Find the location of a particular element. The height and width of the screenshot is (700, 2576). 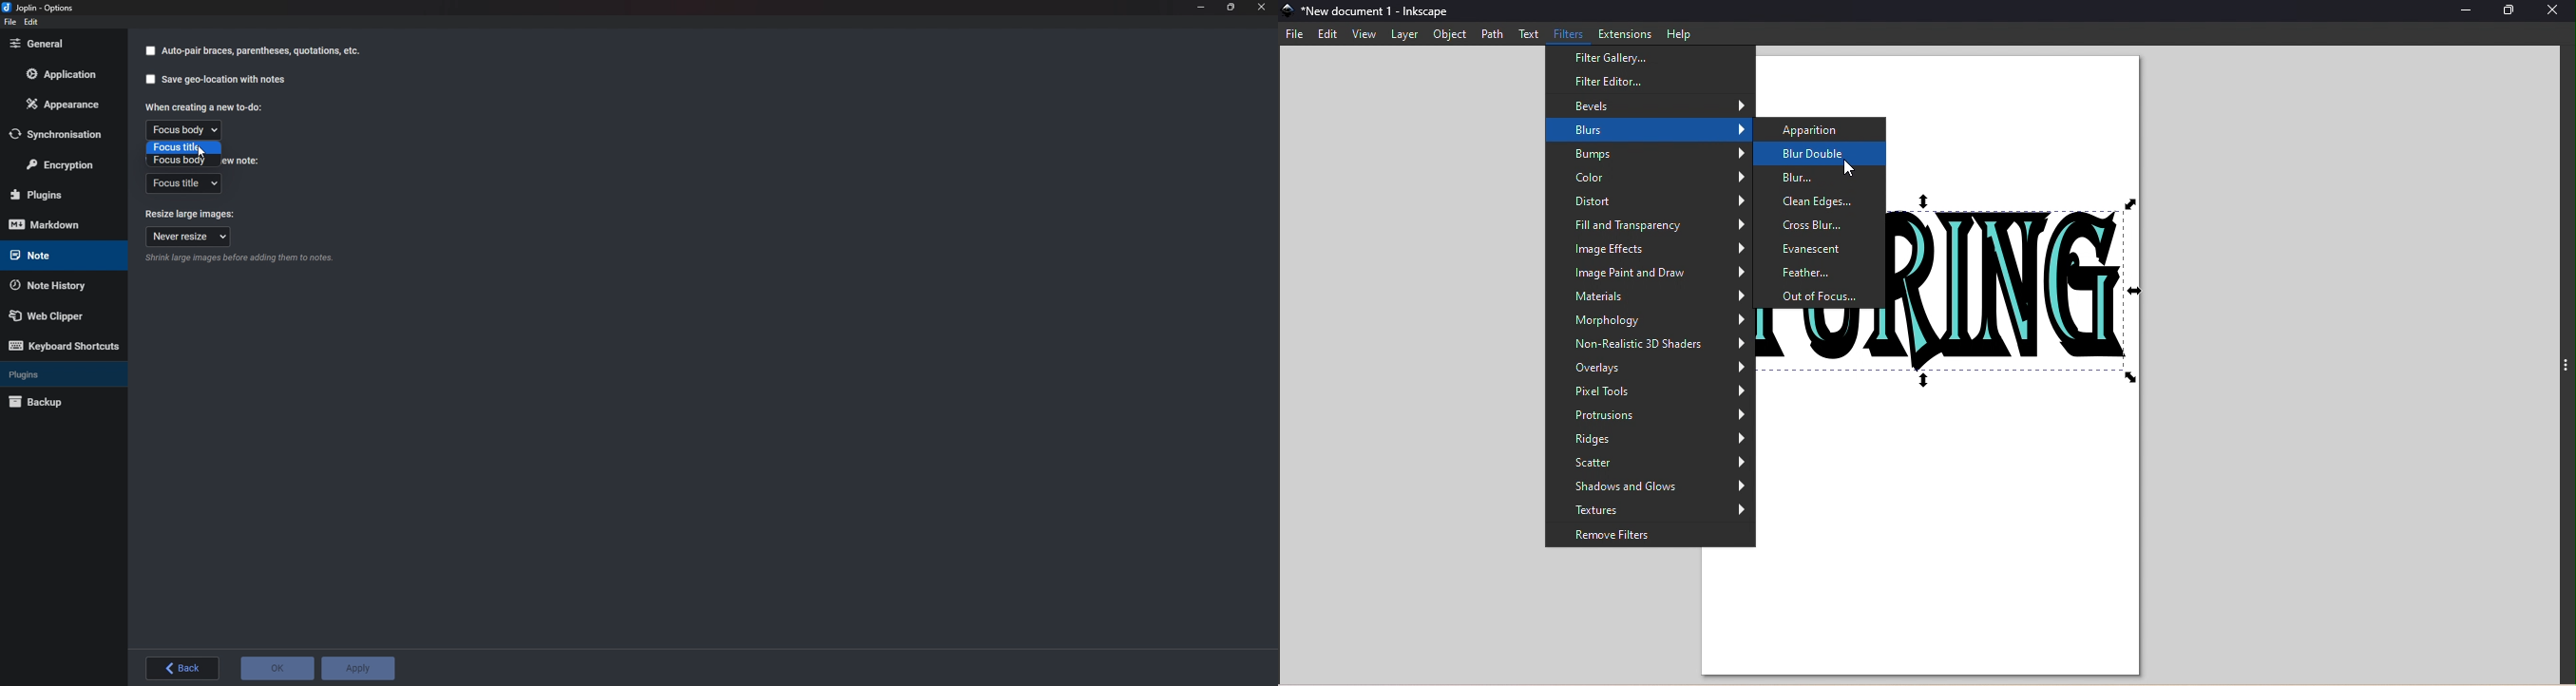

Keyboard shortcuts is located at coordinates (64, 346).